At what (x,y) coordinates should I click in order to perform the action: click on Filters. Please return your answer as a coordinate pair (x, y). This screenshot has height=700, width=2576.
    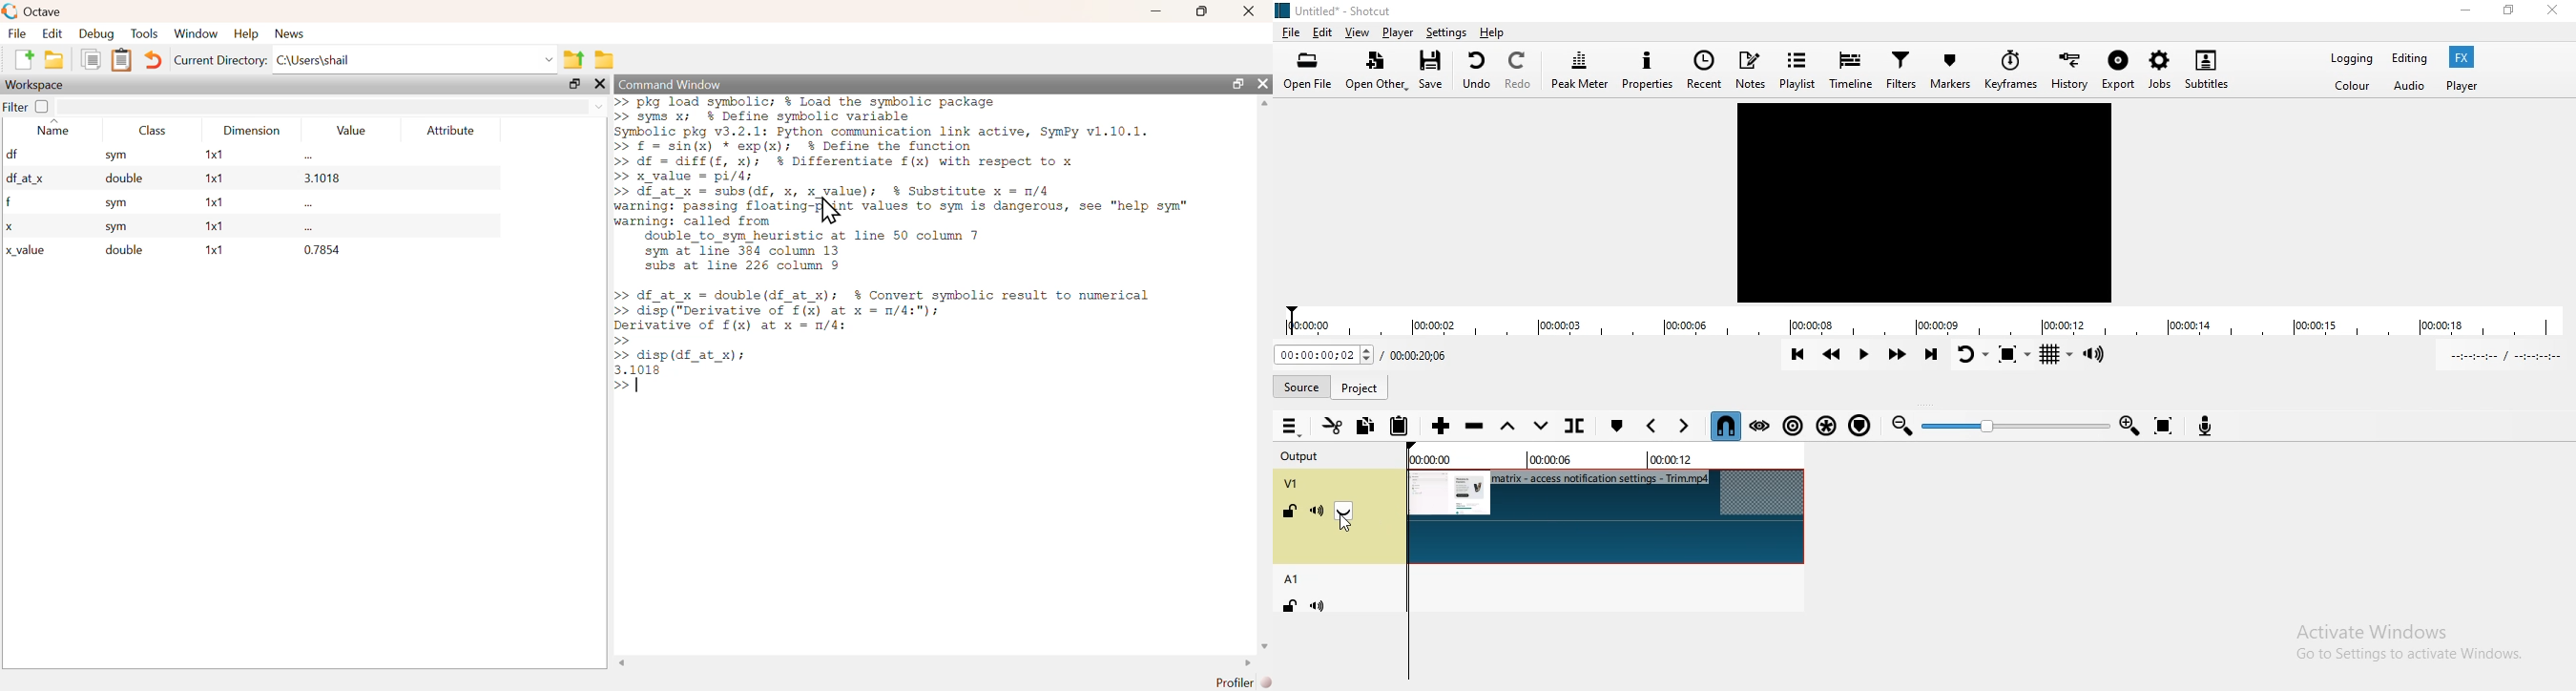
    Looking at the image, I should click on (1901, 72).